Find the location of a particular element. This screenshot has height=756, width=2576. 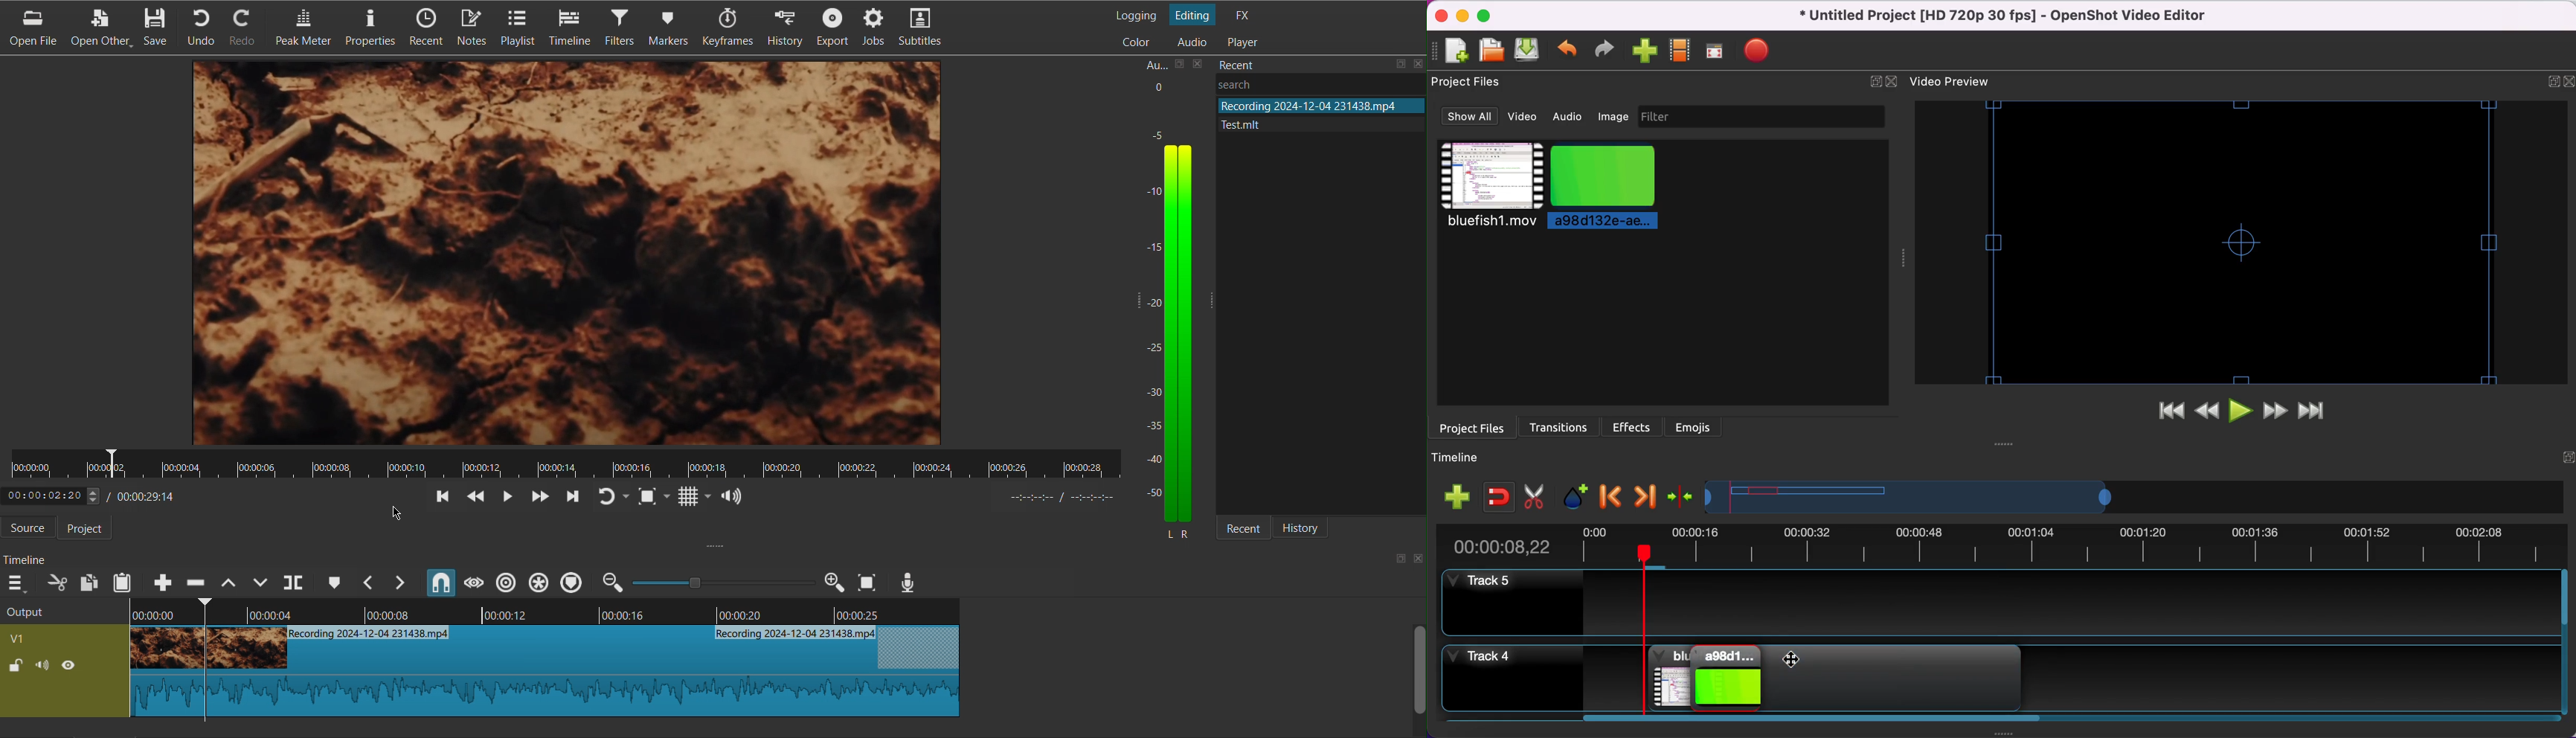

rewind is located at coordinates (2208, 412).